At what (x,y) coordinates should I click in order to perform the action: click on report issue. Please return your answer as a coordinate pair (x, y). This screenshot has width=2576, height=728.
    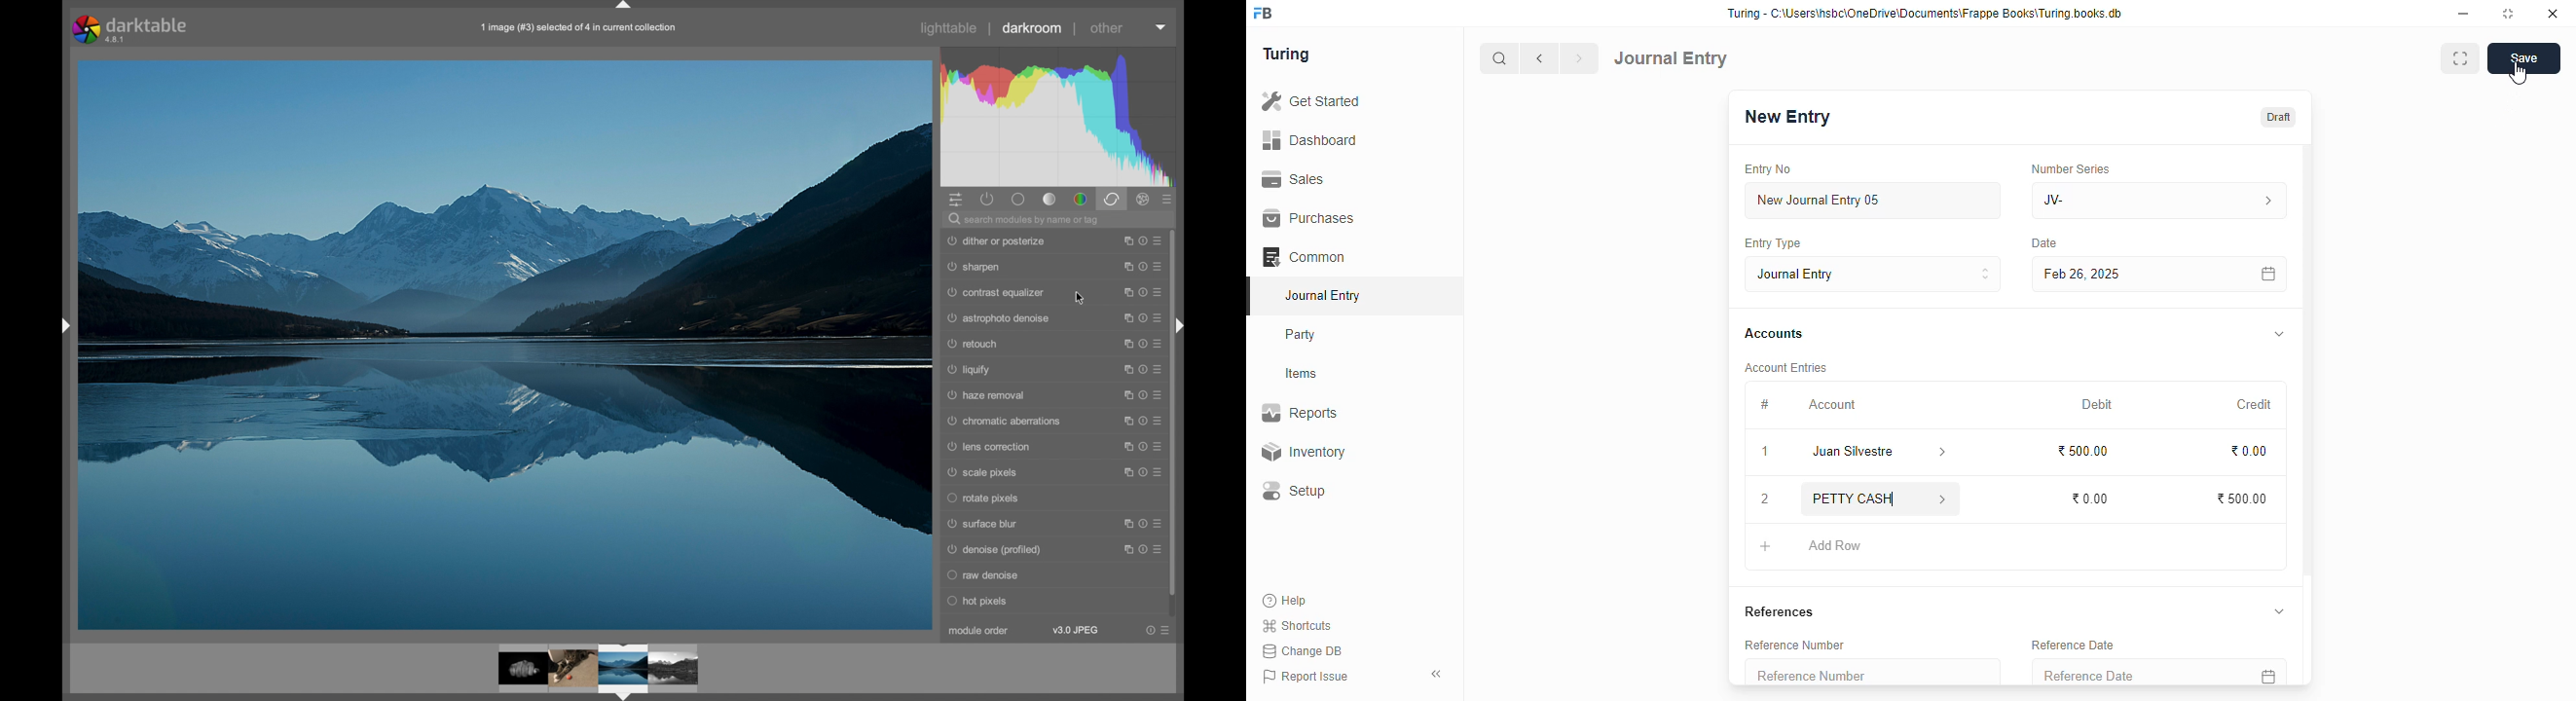
    Looking at the image, I should click on (1306, 677).